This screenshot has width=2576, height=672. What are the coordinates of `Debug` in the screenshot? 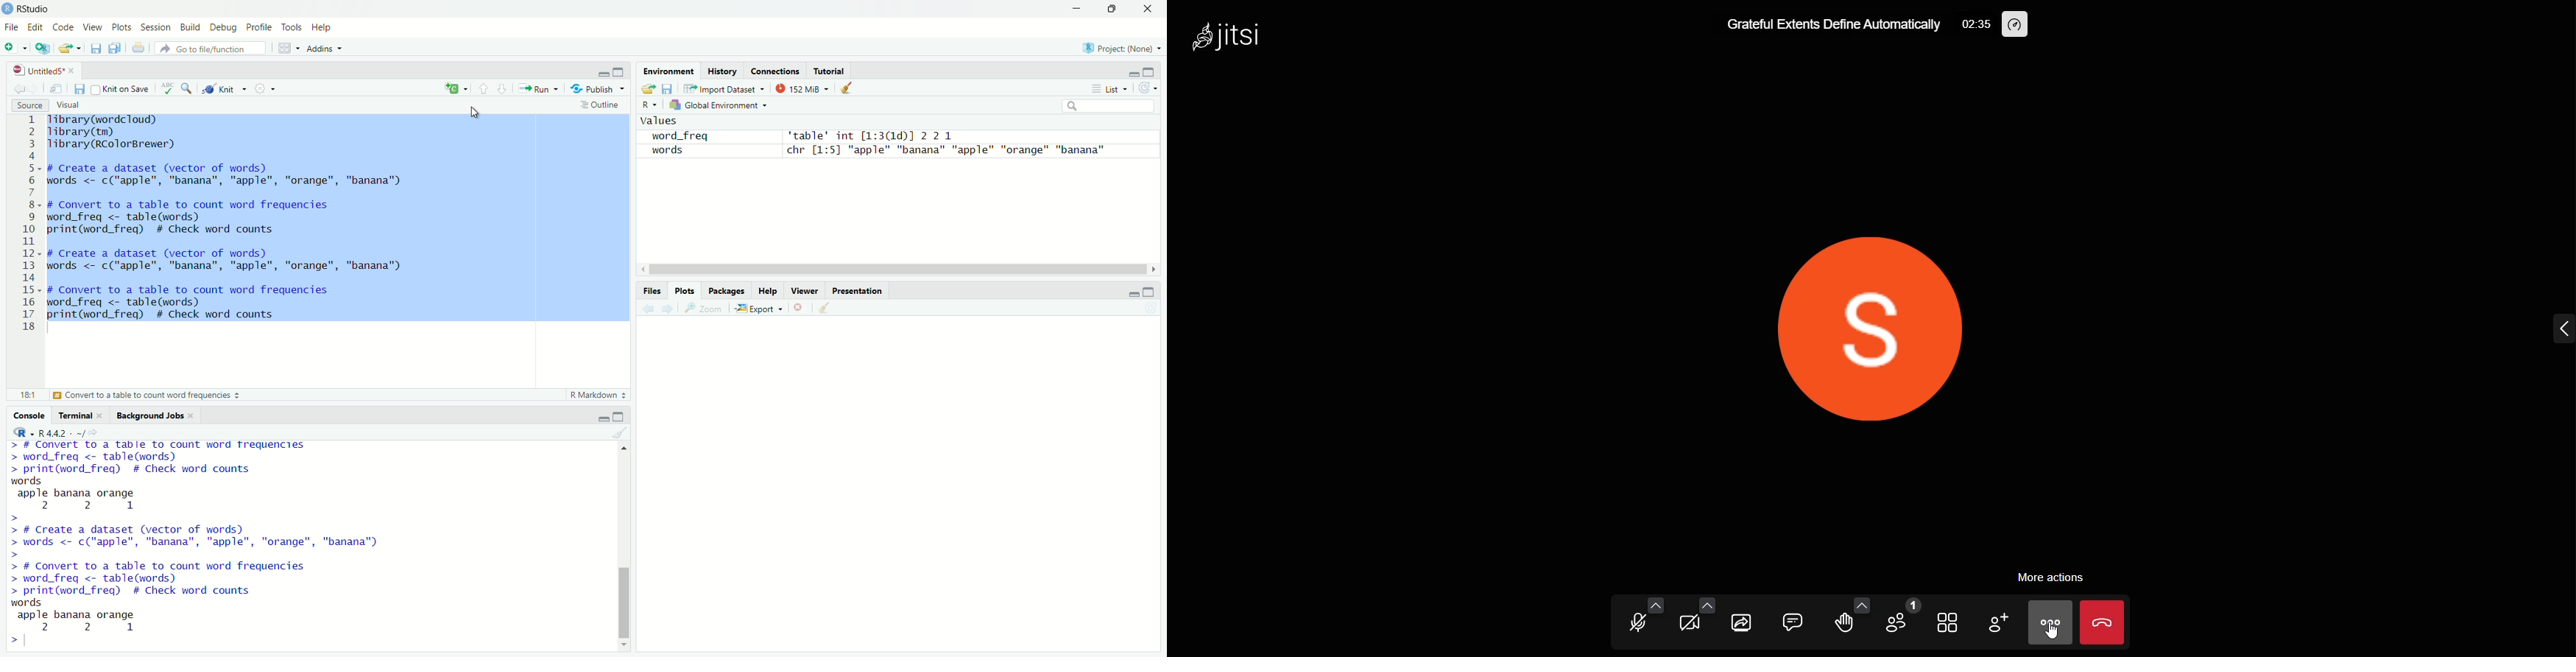 It's located at (223, 29).